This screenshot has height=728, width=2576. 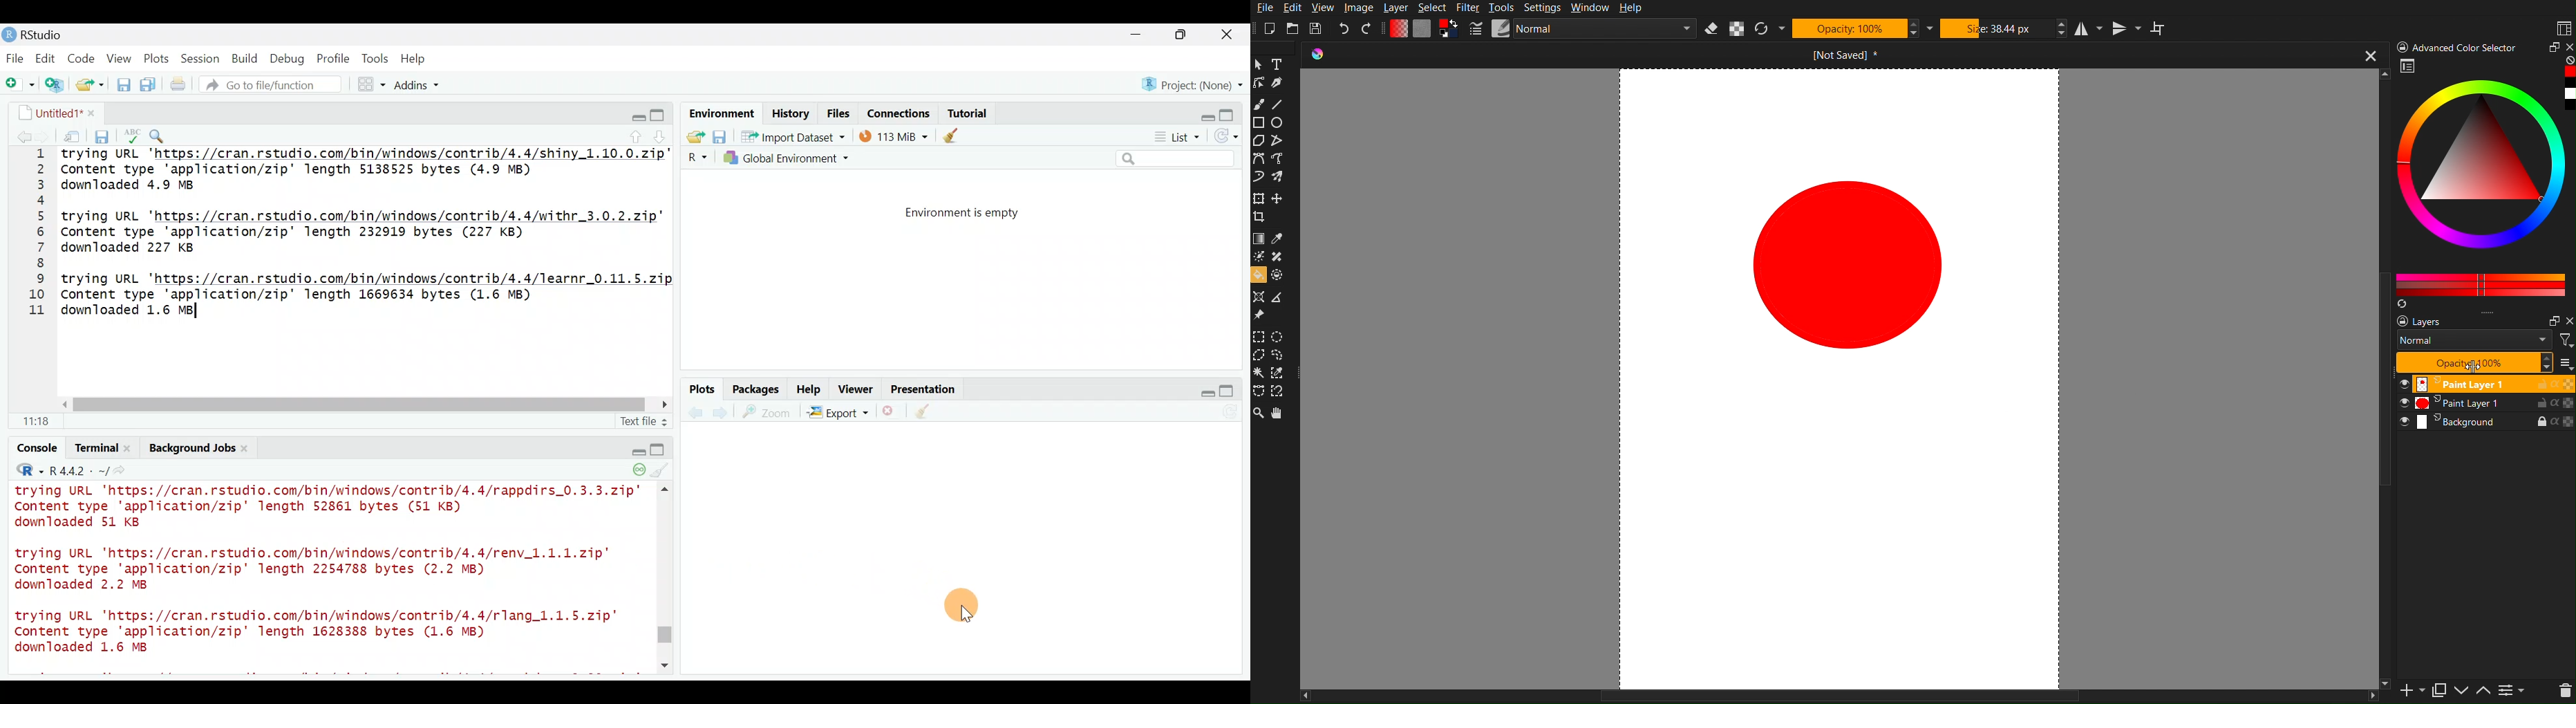 What do you see at coordinates (633, 450) in the screenshot?
I see `restore down` at bounding box center [633, 450].